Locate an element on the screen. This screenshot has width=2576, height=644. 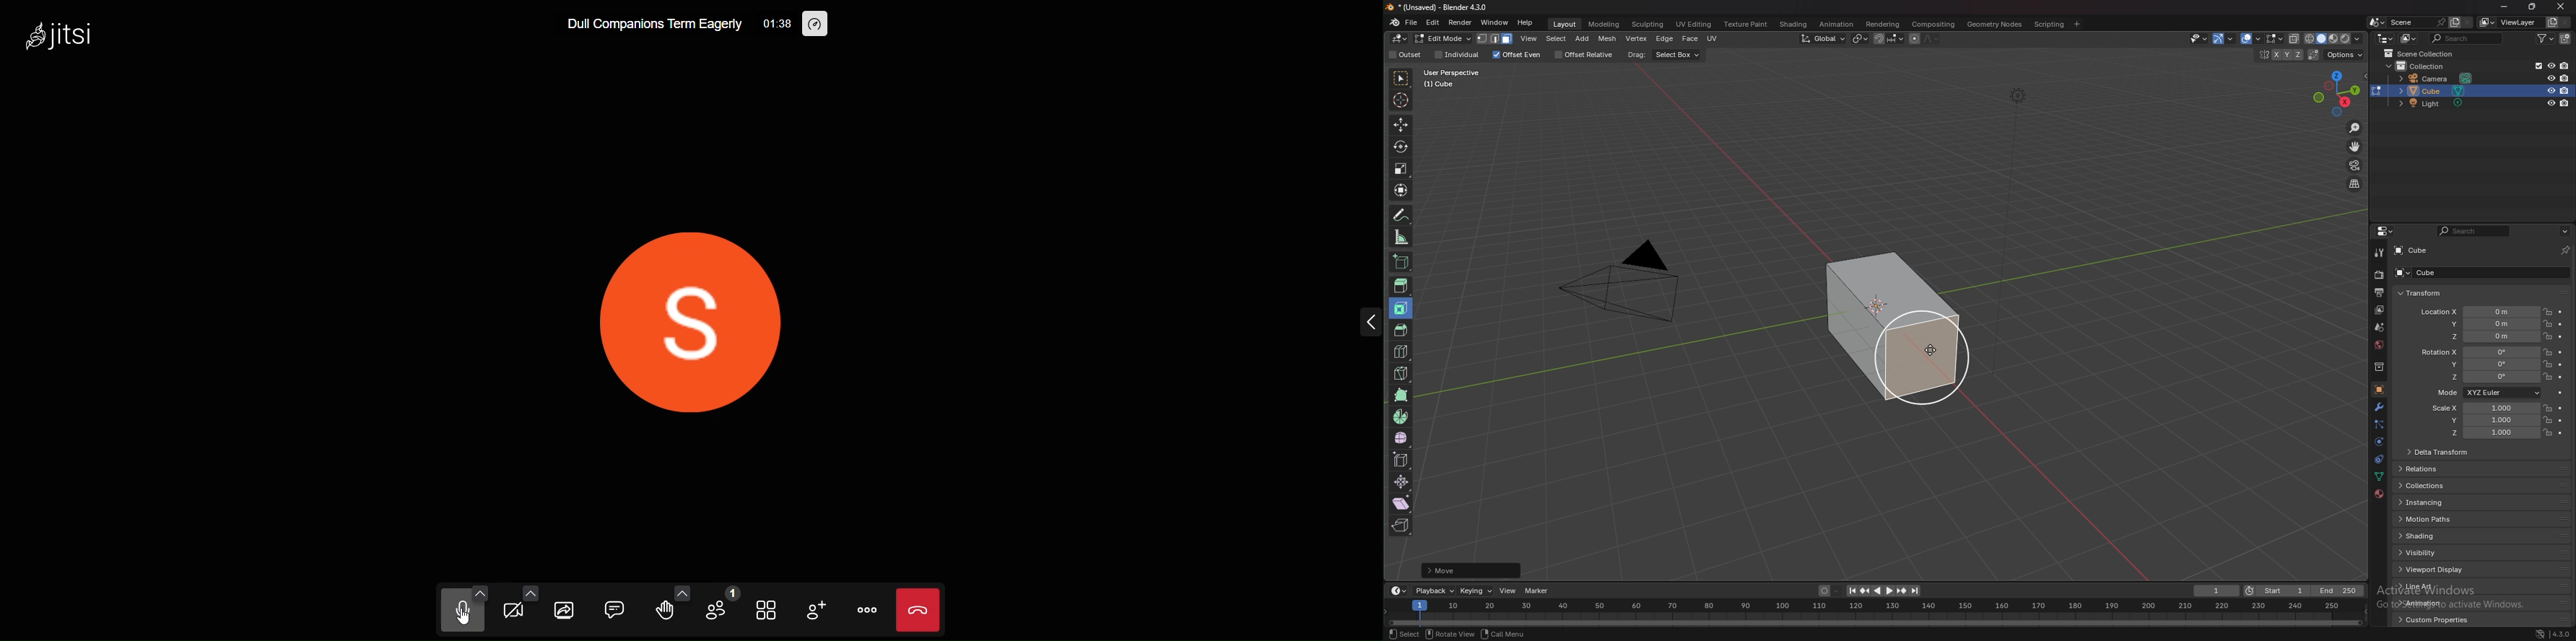
line art is located at coordinates (2433, 586).